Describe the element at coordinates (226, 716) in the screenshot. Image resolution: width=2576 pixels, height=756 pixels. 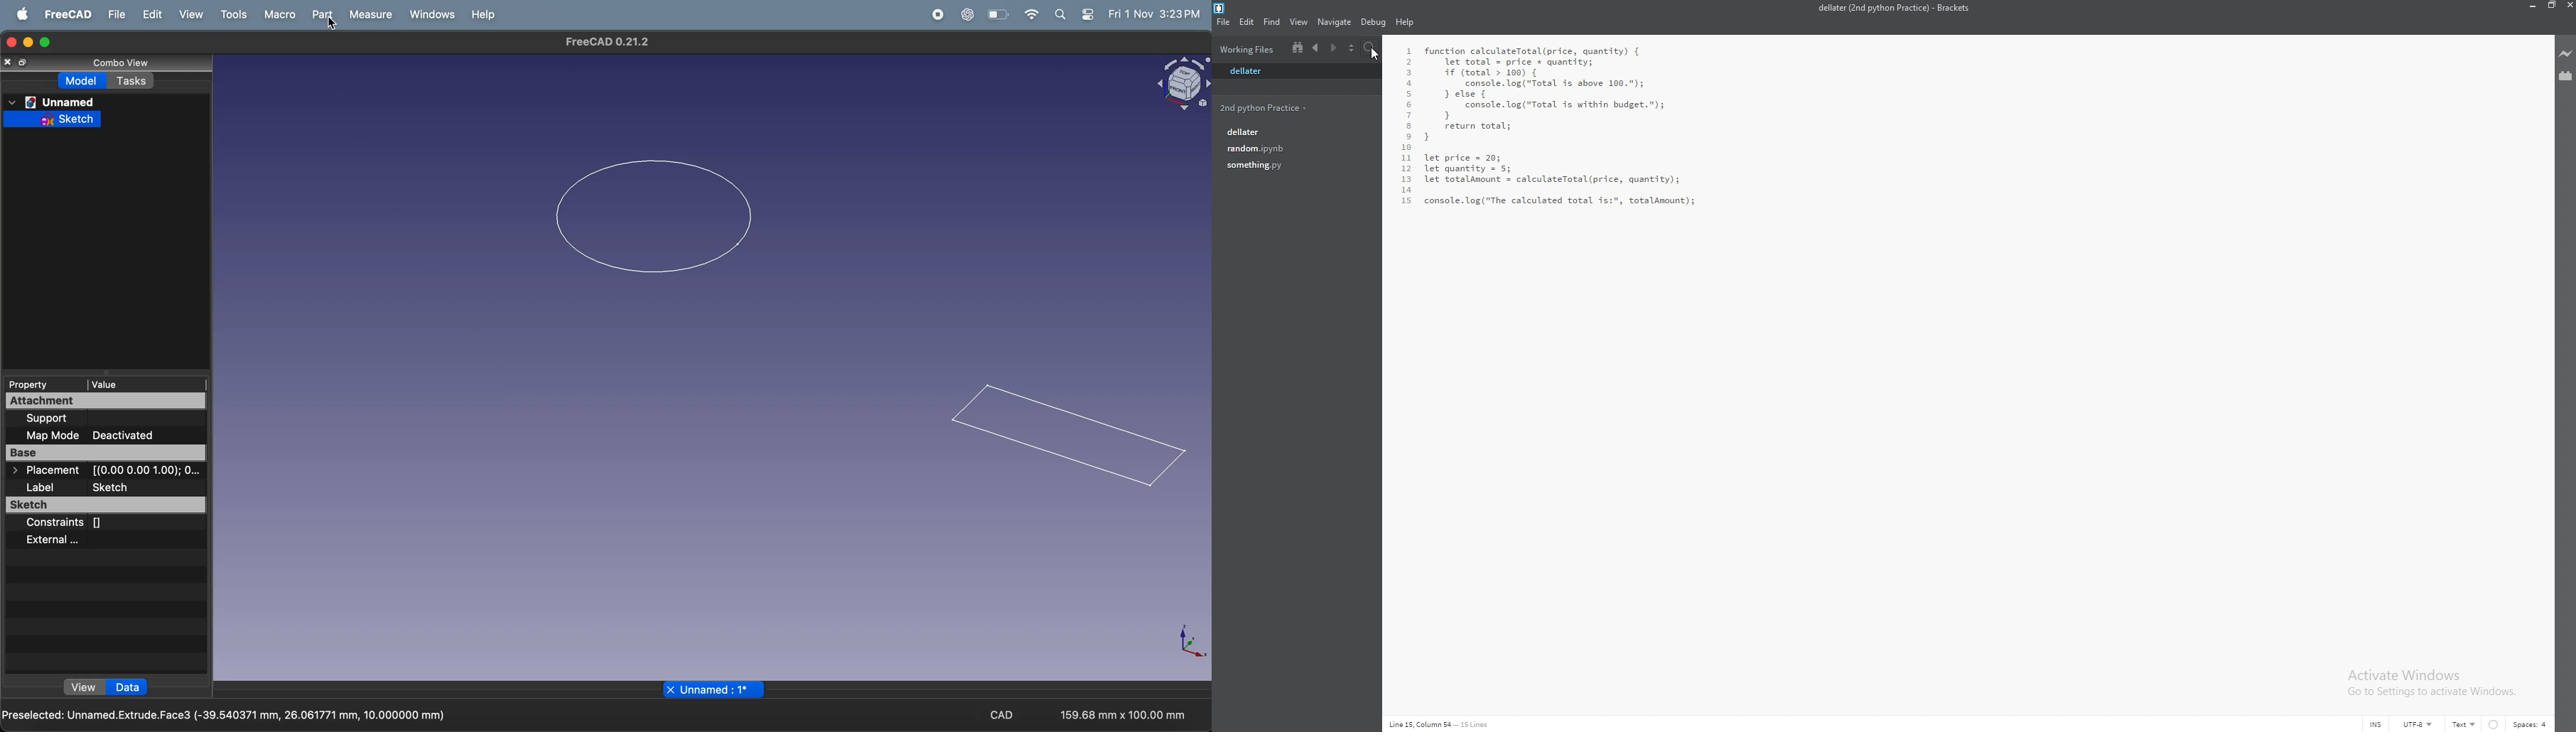
I see `Preselected: Unnamed.Extrude.Face3 (-39.540371 mm, 26.061771 mm, 10.000000 mm)` at that location.